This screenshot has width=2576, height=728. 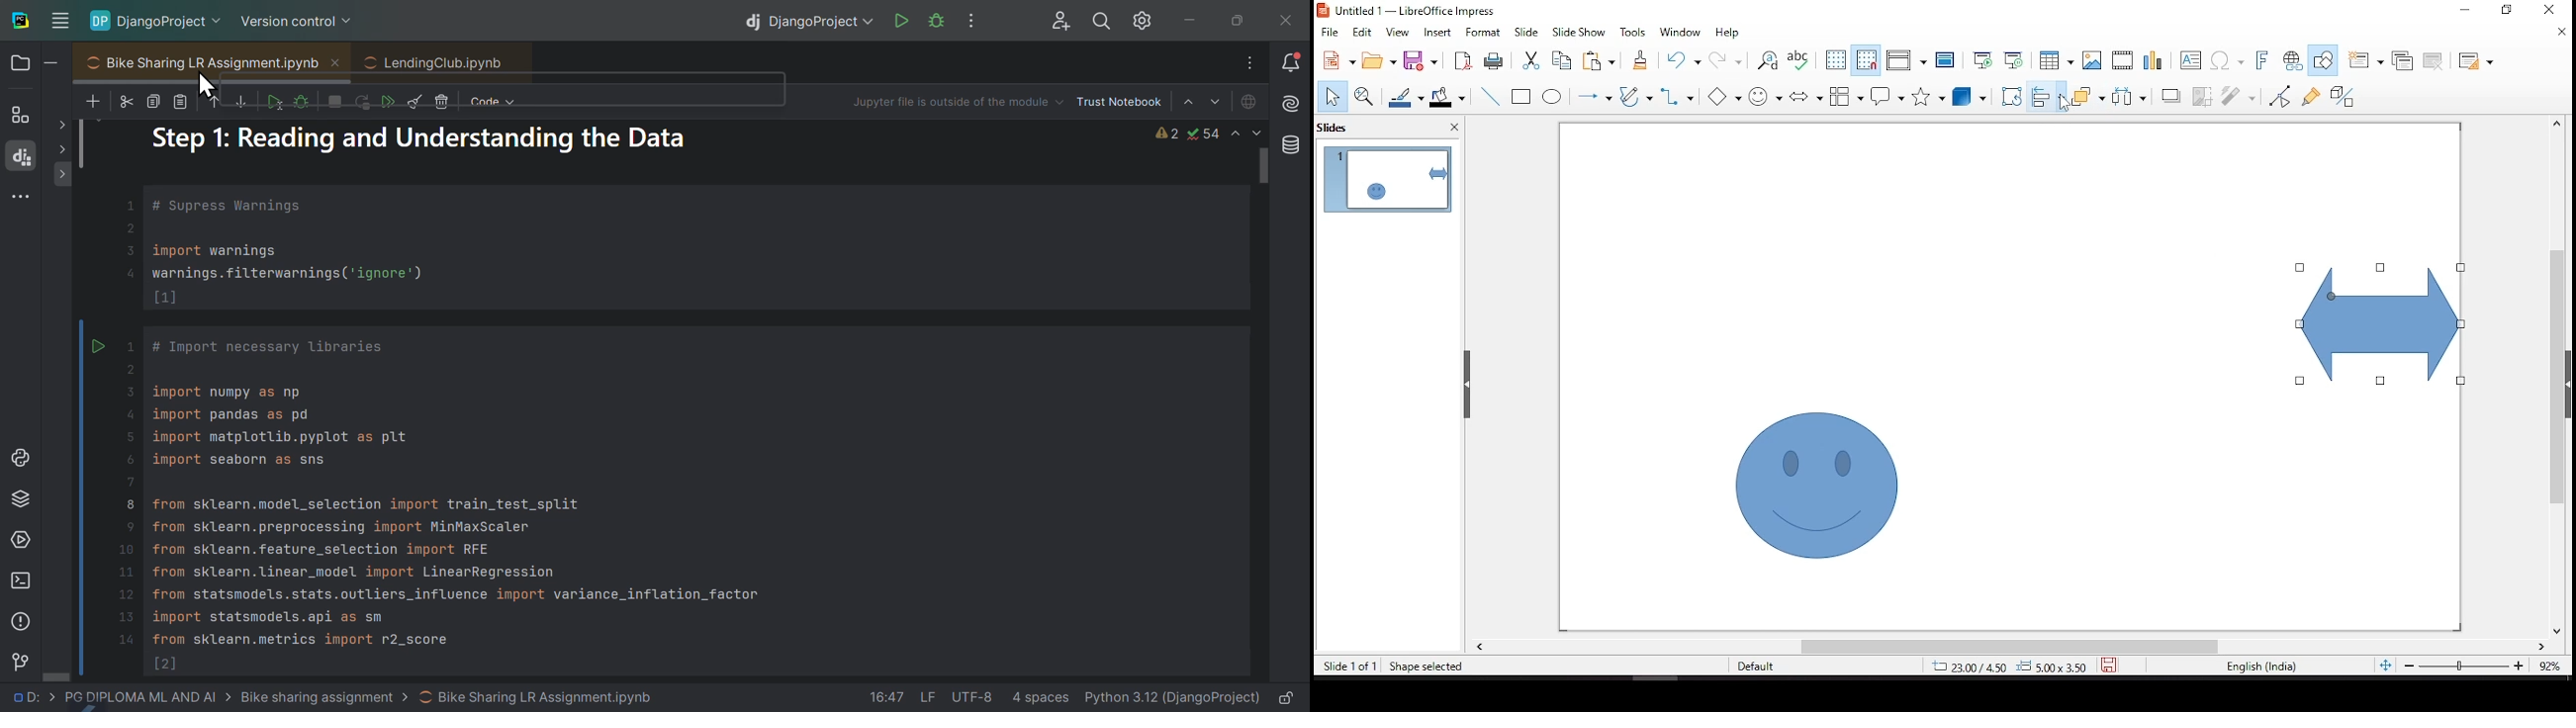 I want to click on slide 1 of 1, so click(x=1350, y=668).